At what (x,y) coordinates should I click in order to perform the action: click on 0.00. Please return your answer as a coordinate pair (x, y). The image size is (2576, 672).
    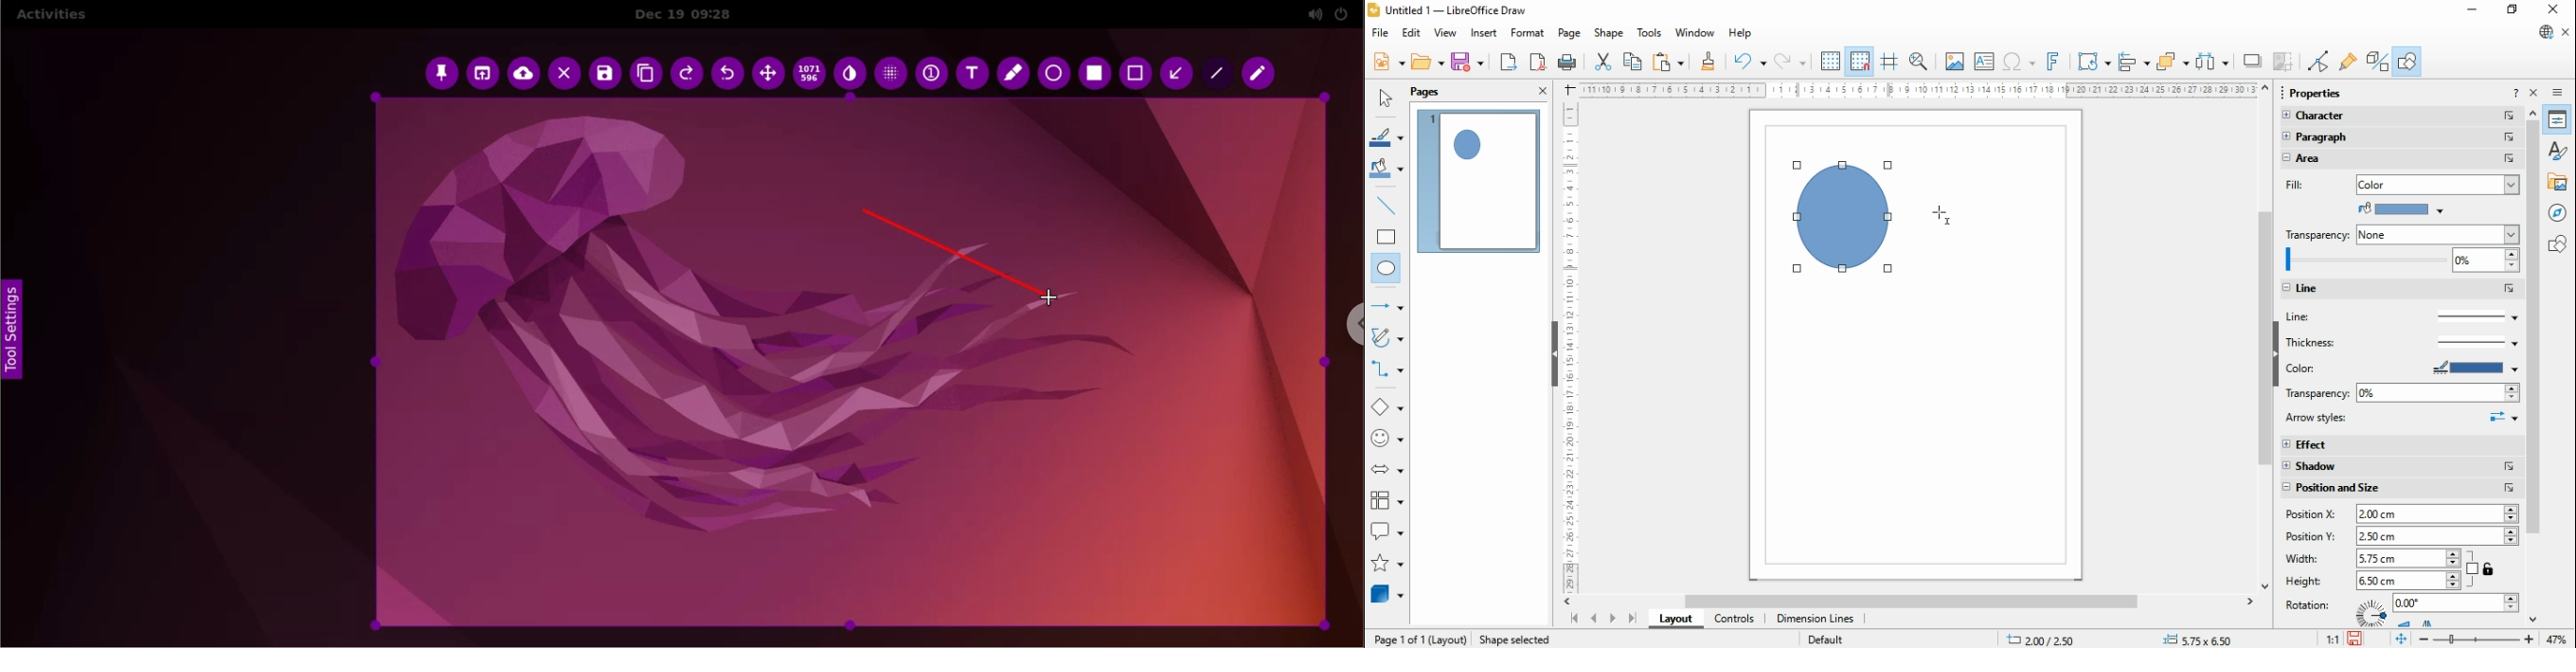
    Looking at the image, I should click on (2456, 603).